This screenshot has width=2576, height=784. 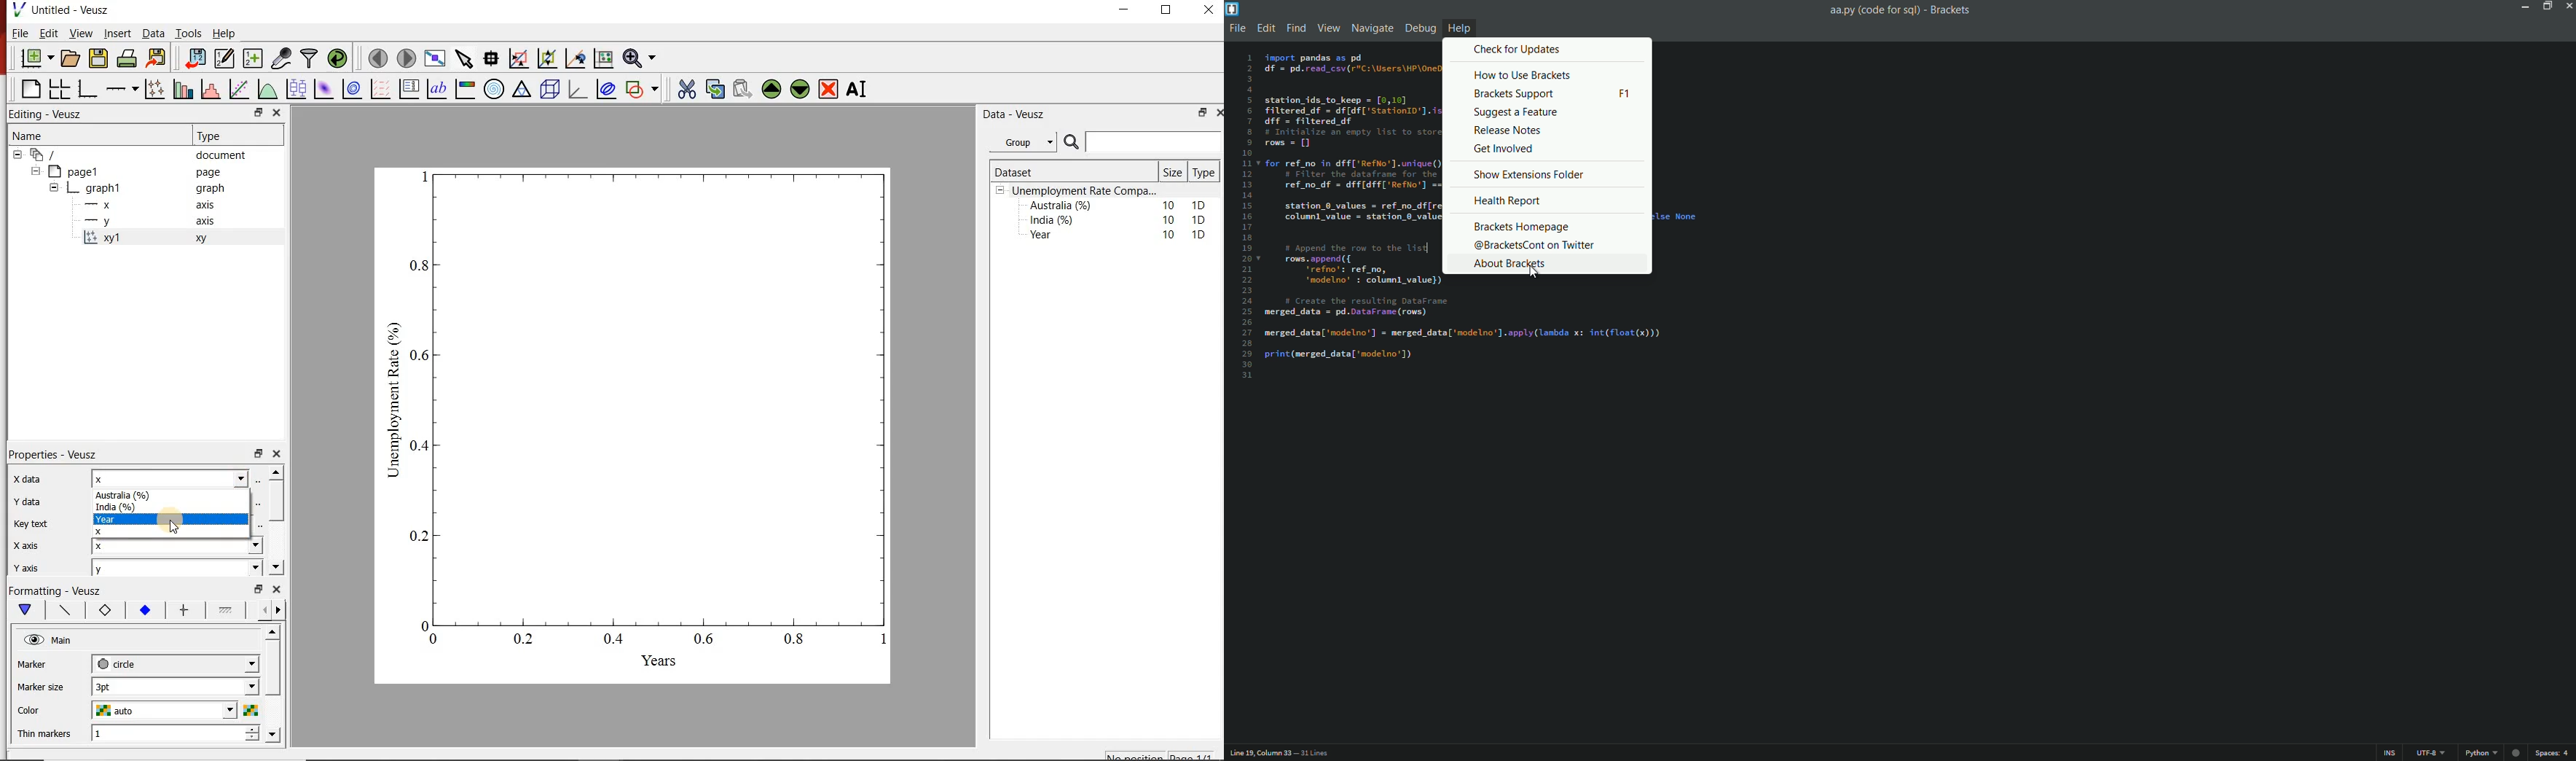 I want to click on Tools, so click(x=189, y=33).